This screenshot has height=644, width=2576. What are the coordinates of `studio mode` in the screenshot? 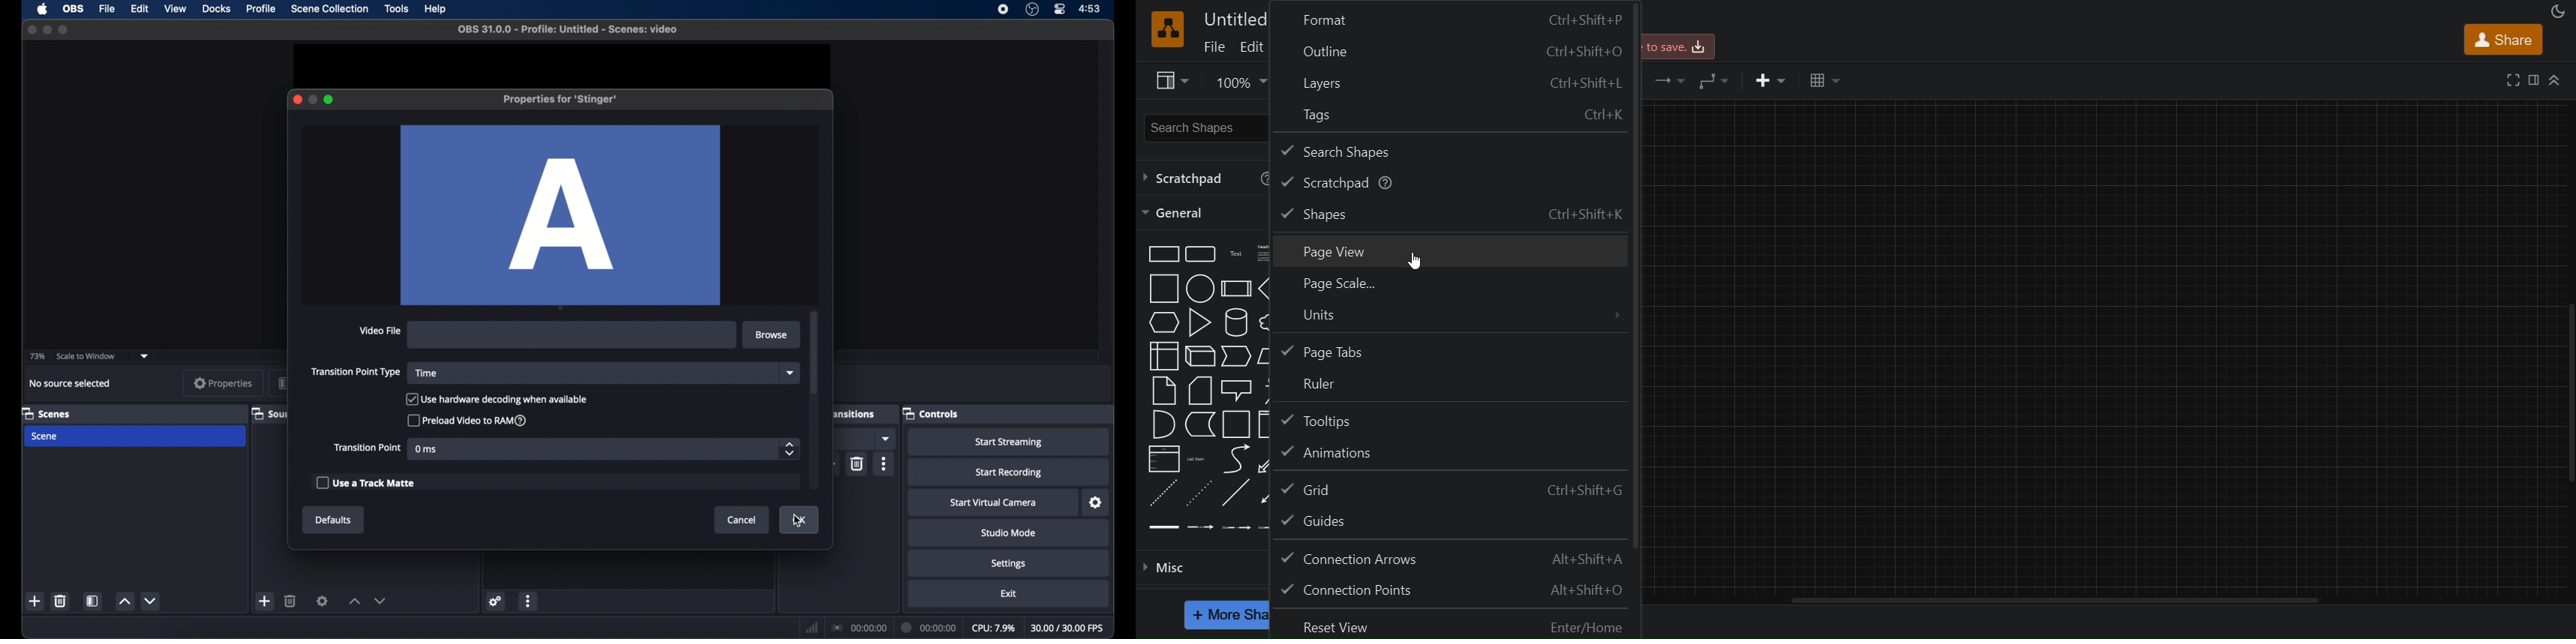 It's located at (1008, 532).